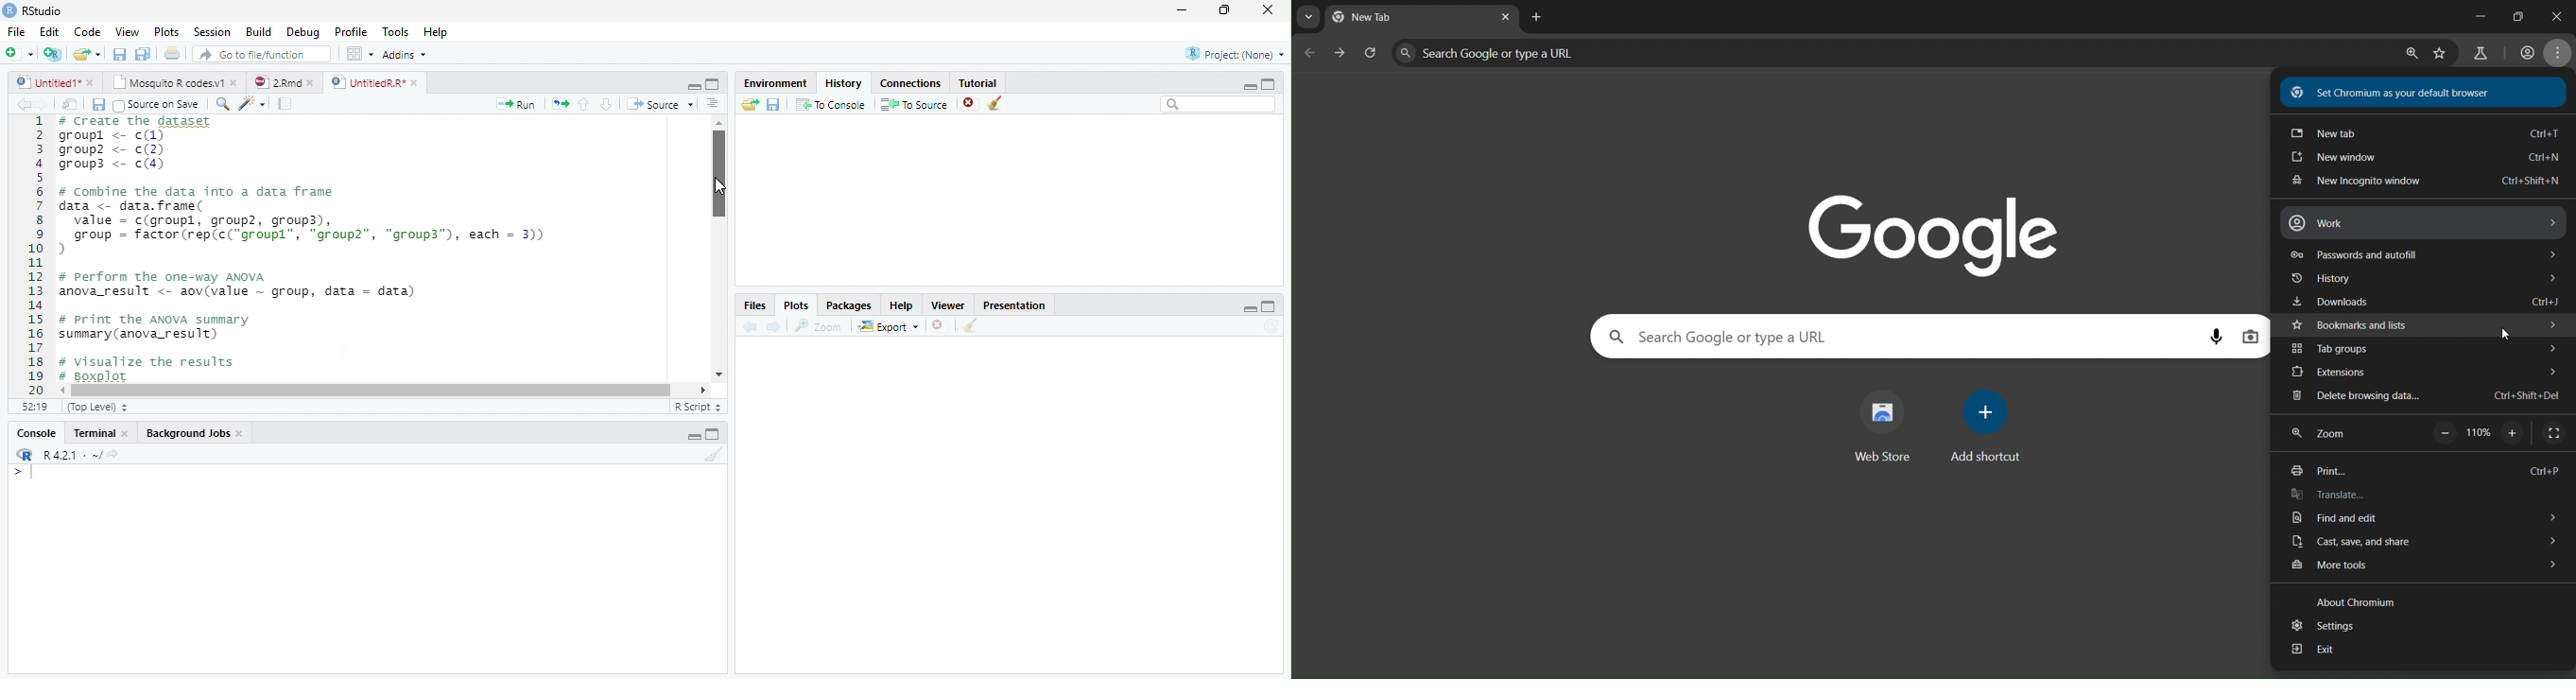 This screenshot has width=2576, height=700. I want to click on Run, so click(516, 104).